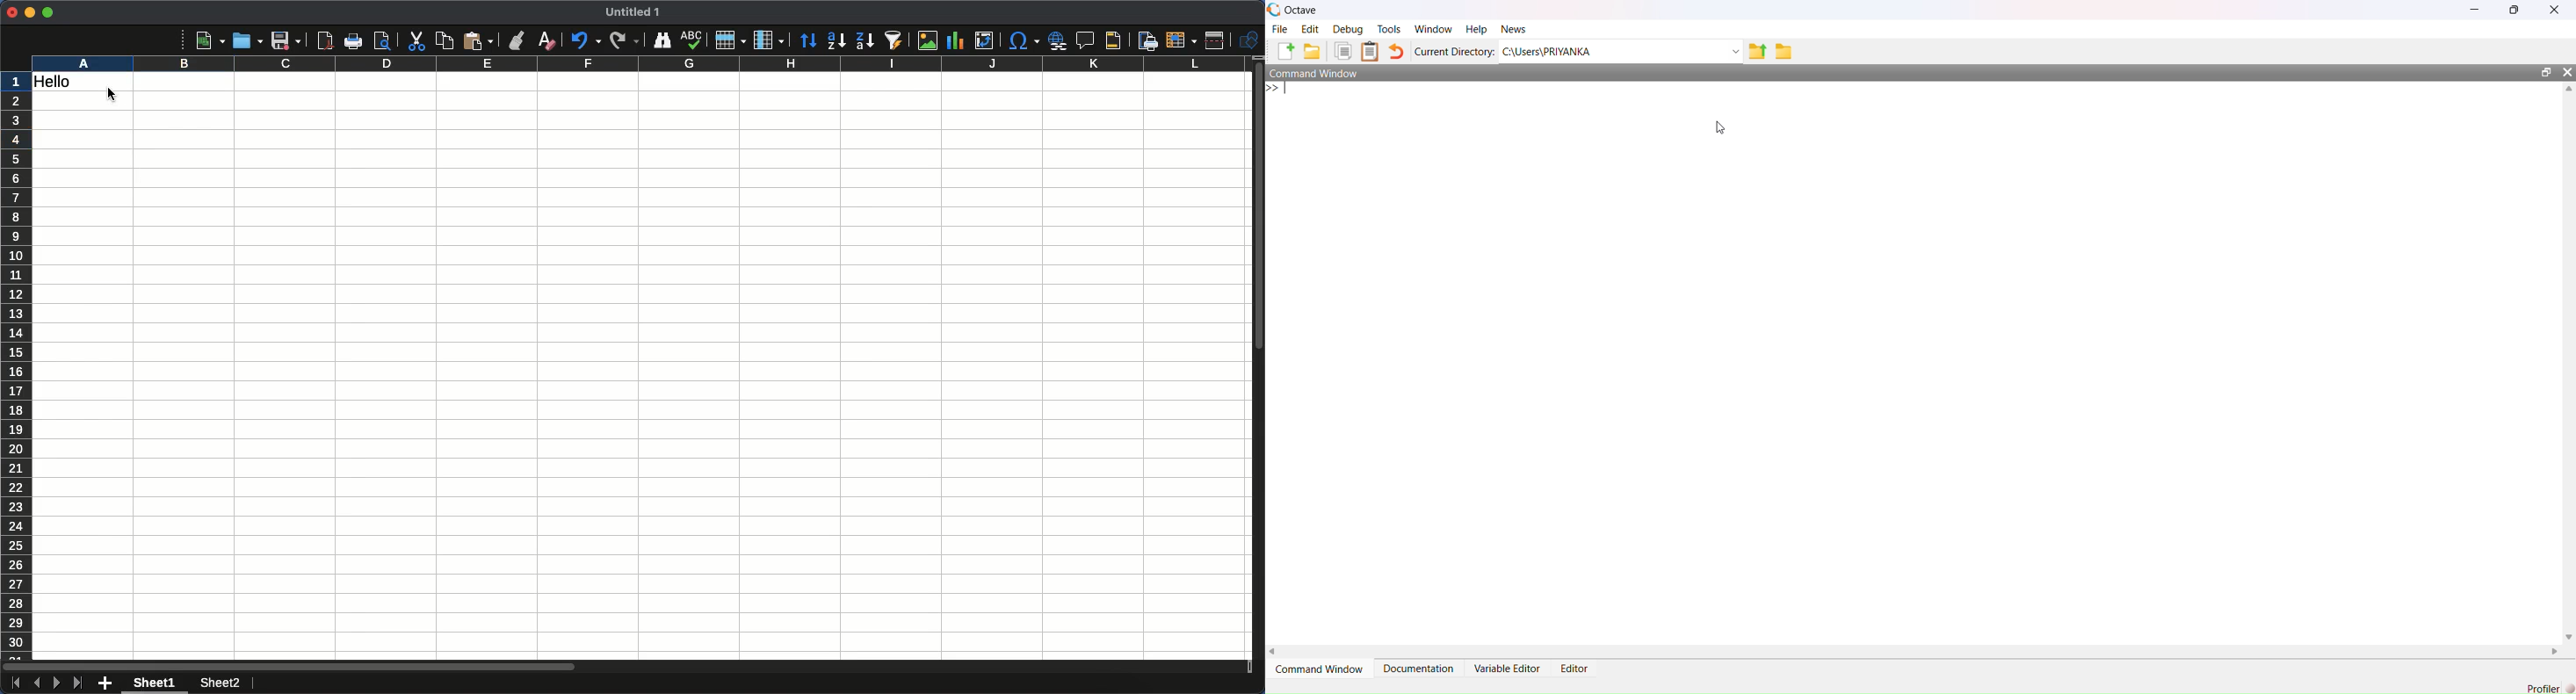  What do you see at coordinates (415, 41) in the screenshot?
I see `Cut` at bounding box center [415, 41].